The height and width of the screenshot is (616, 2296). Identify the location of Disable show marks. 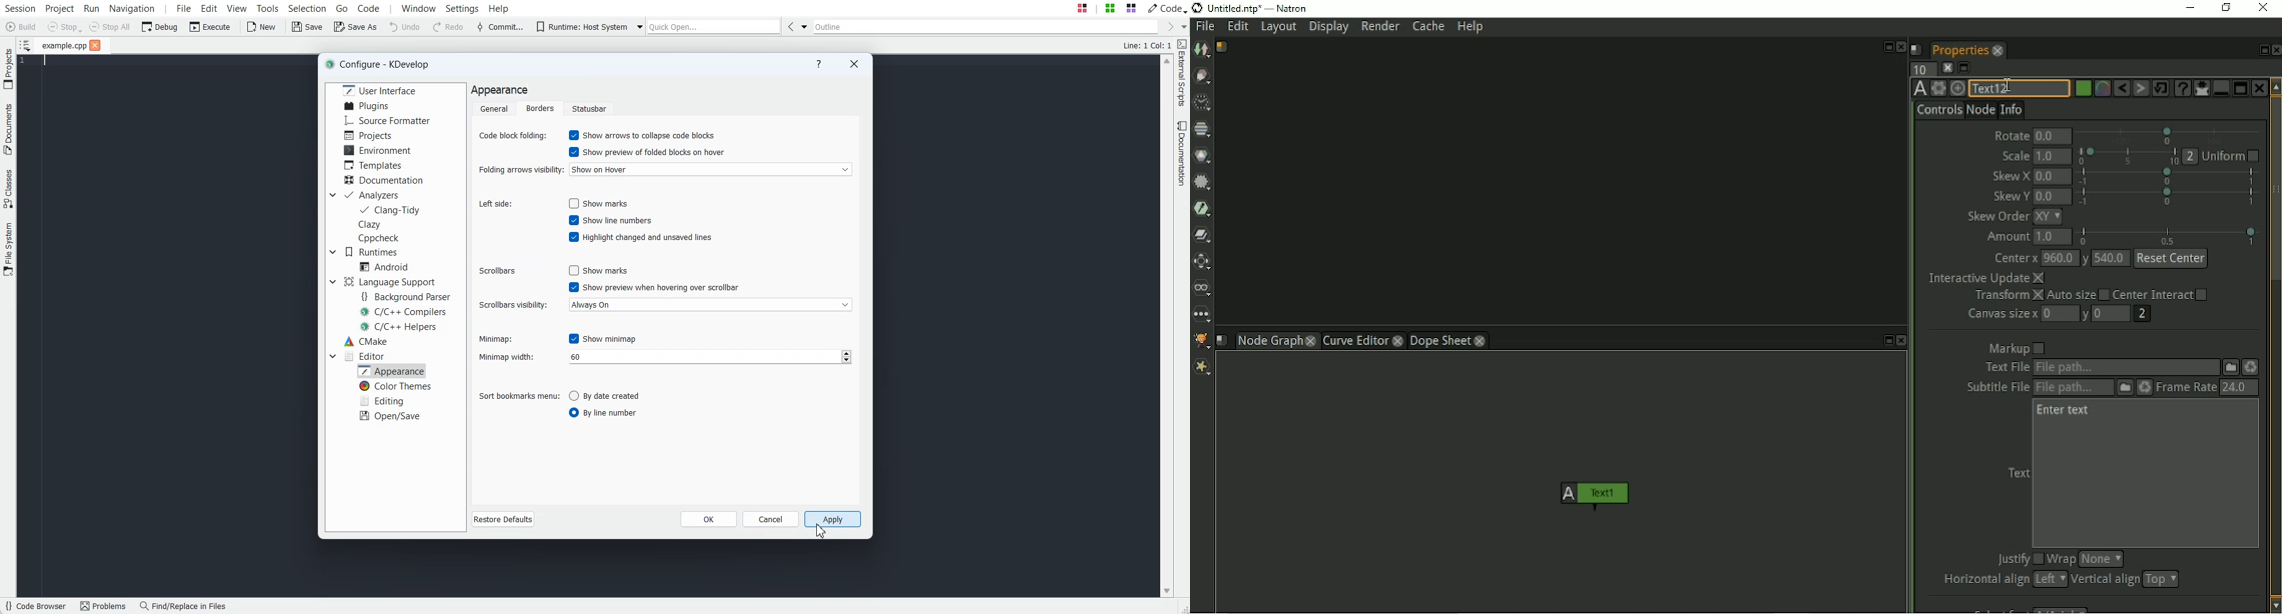
(603, 271).